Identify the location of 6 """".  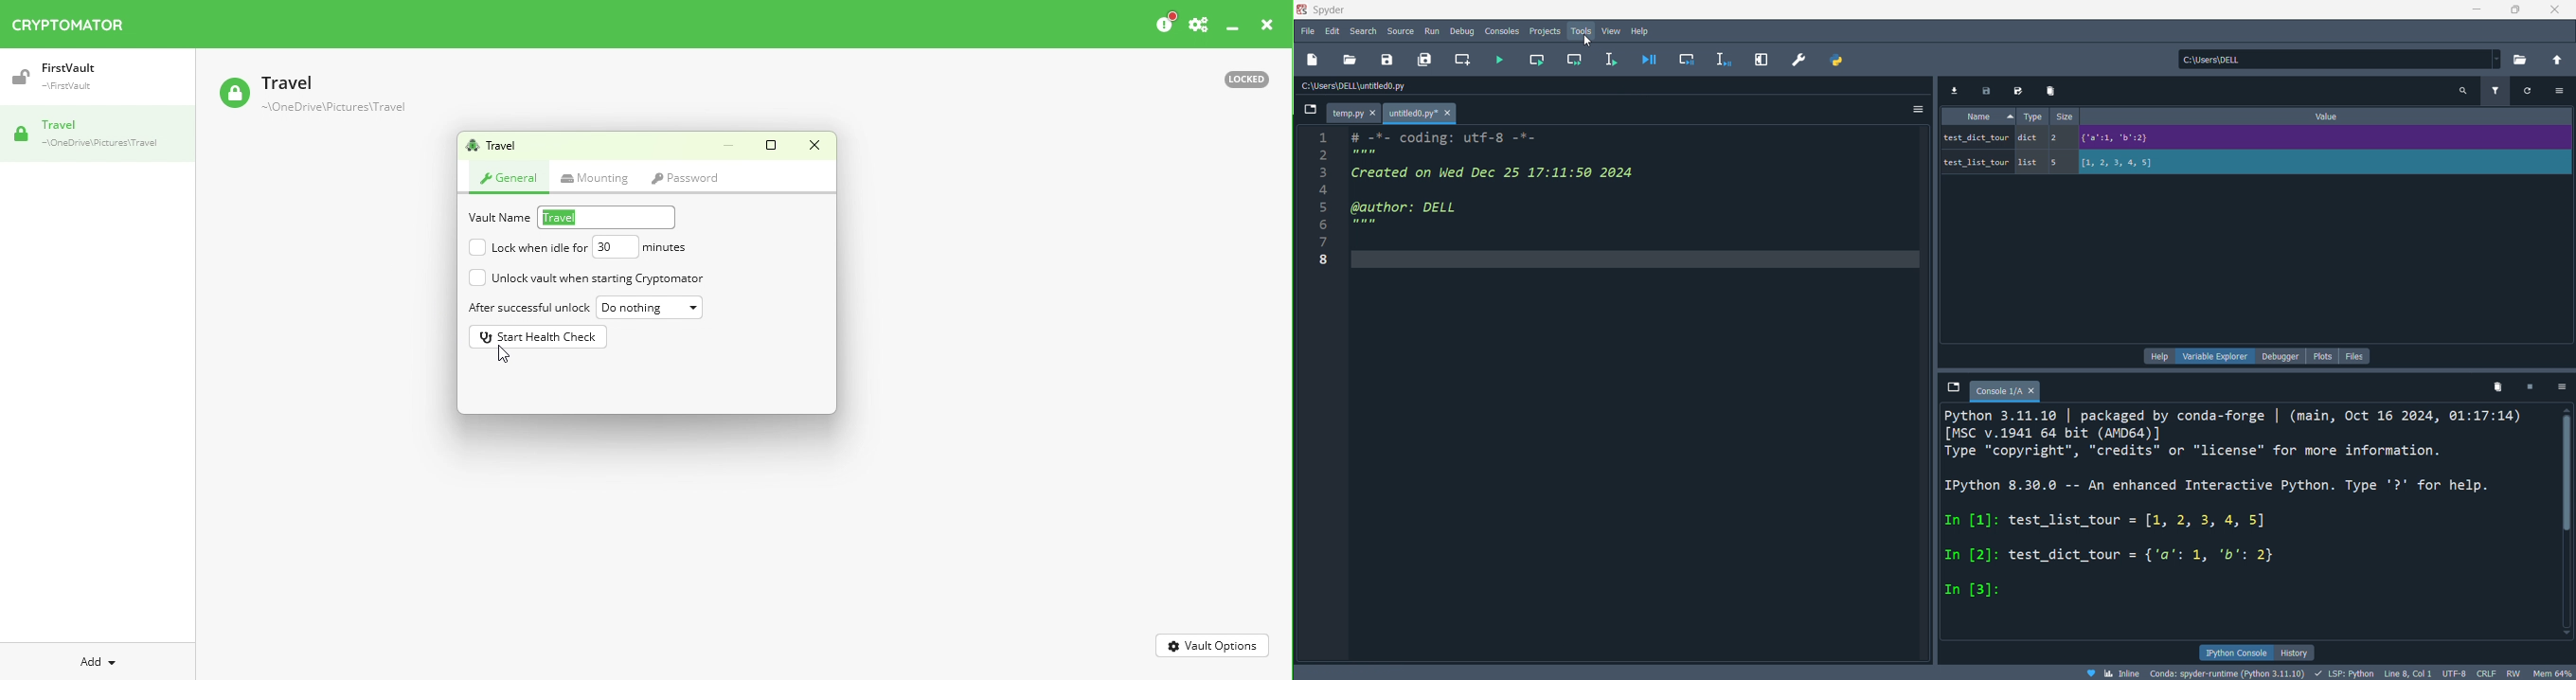
(1365, 223).